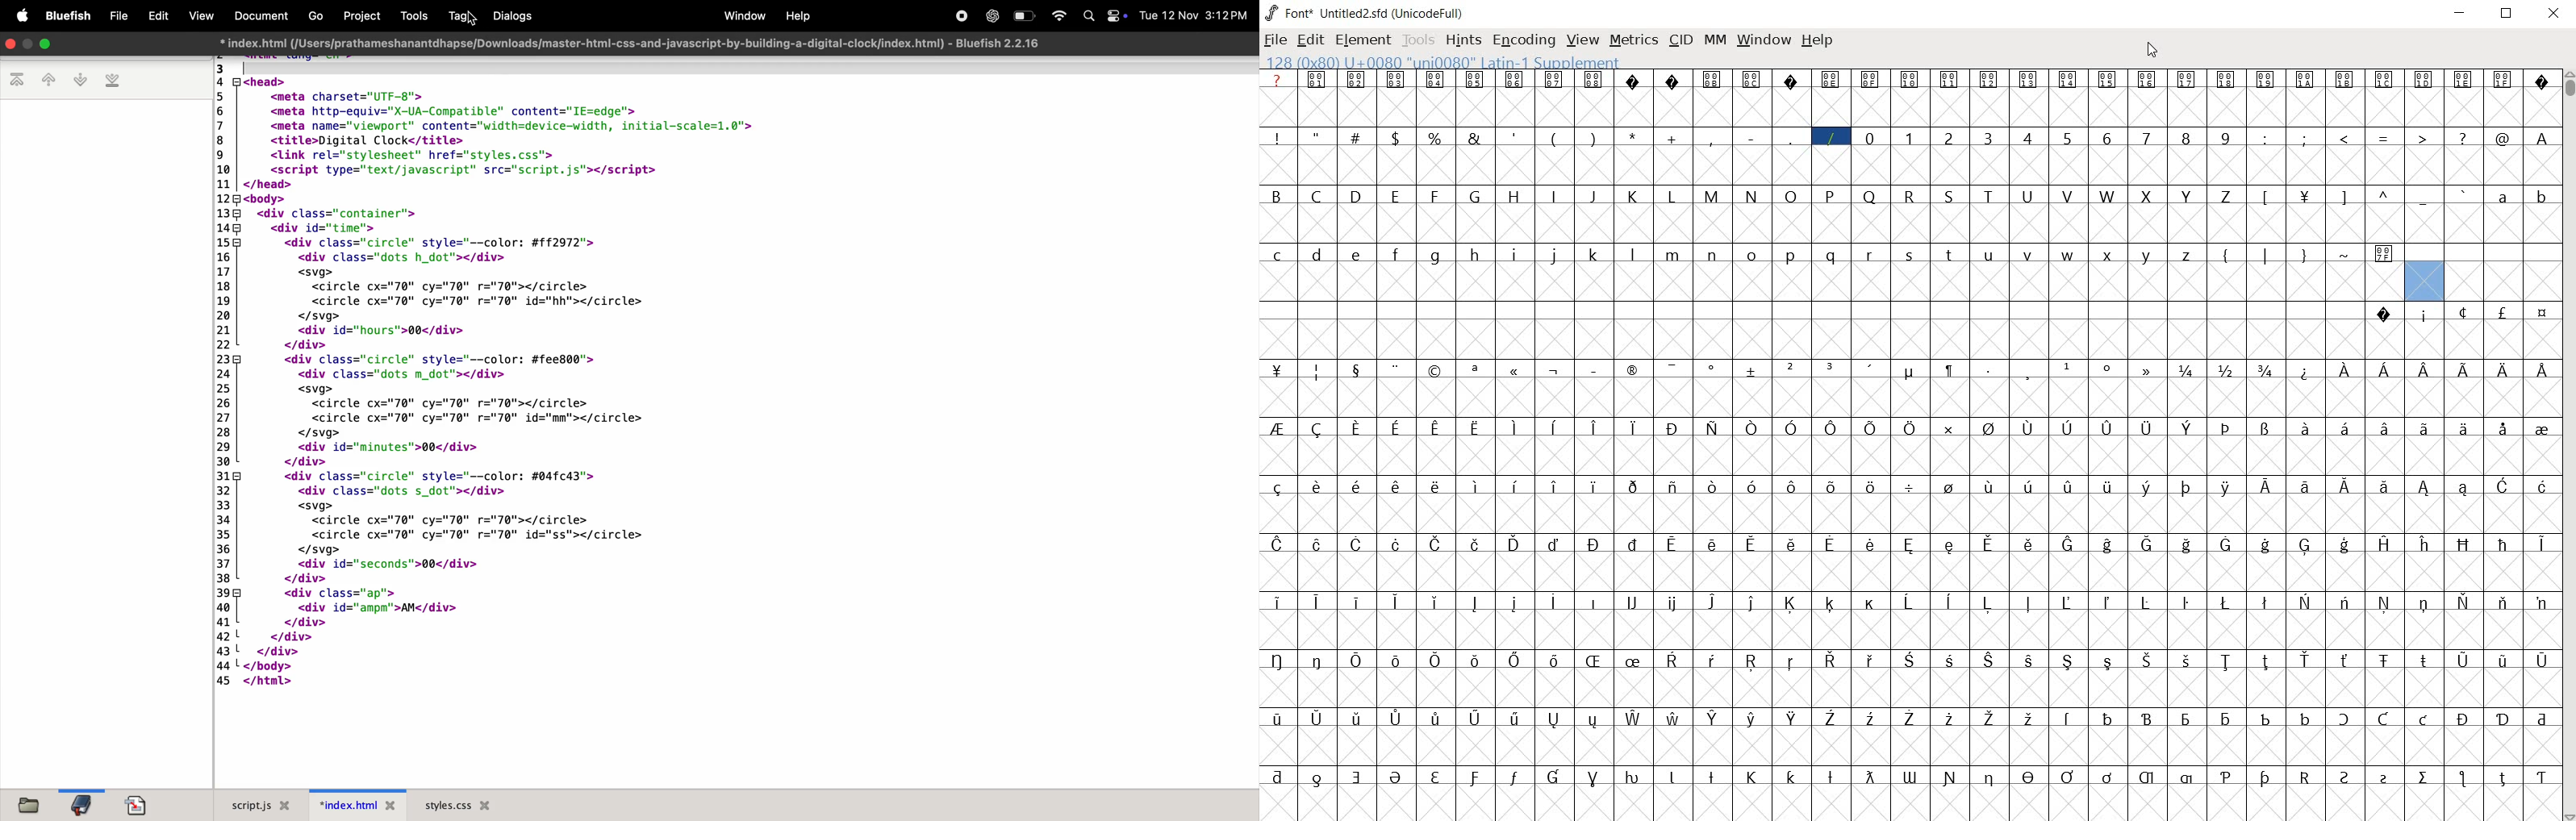  What do you see at coordinates (1712, 602) in the screenshot?
I see `glyph` at bounding box center [1712, 602].